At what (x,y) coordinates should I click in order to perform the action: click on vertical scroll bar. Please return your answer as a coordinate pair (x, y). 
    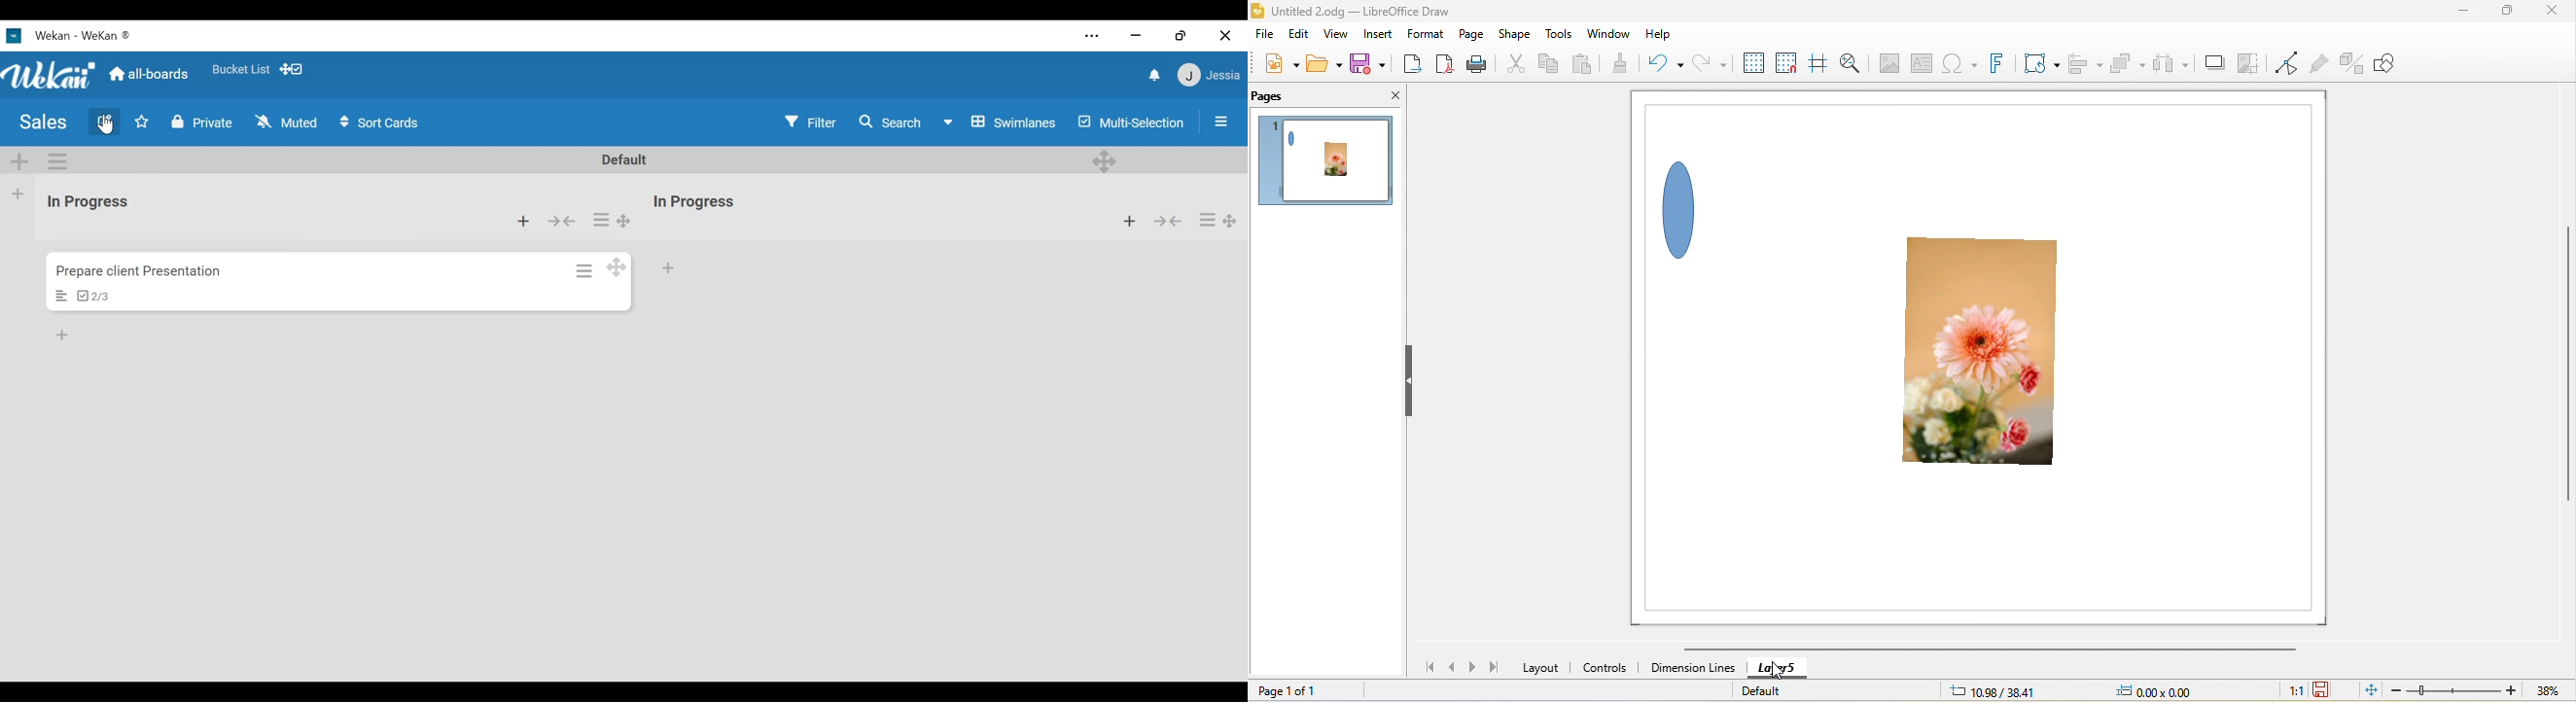
    Looking at the image, I should click on (2564, 367).